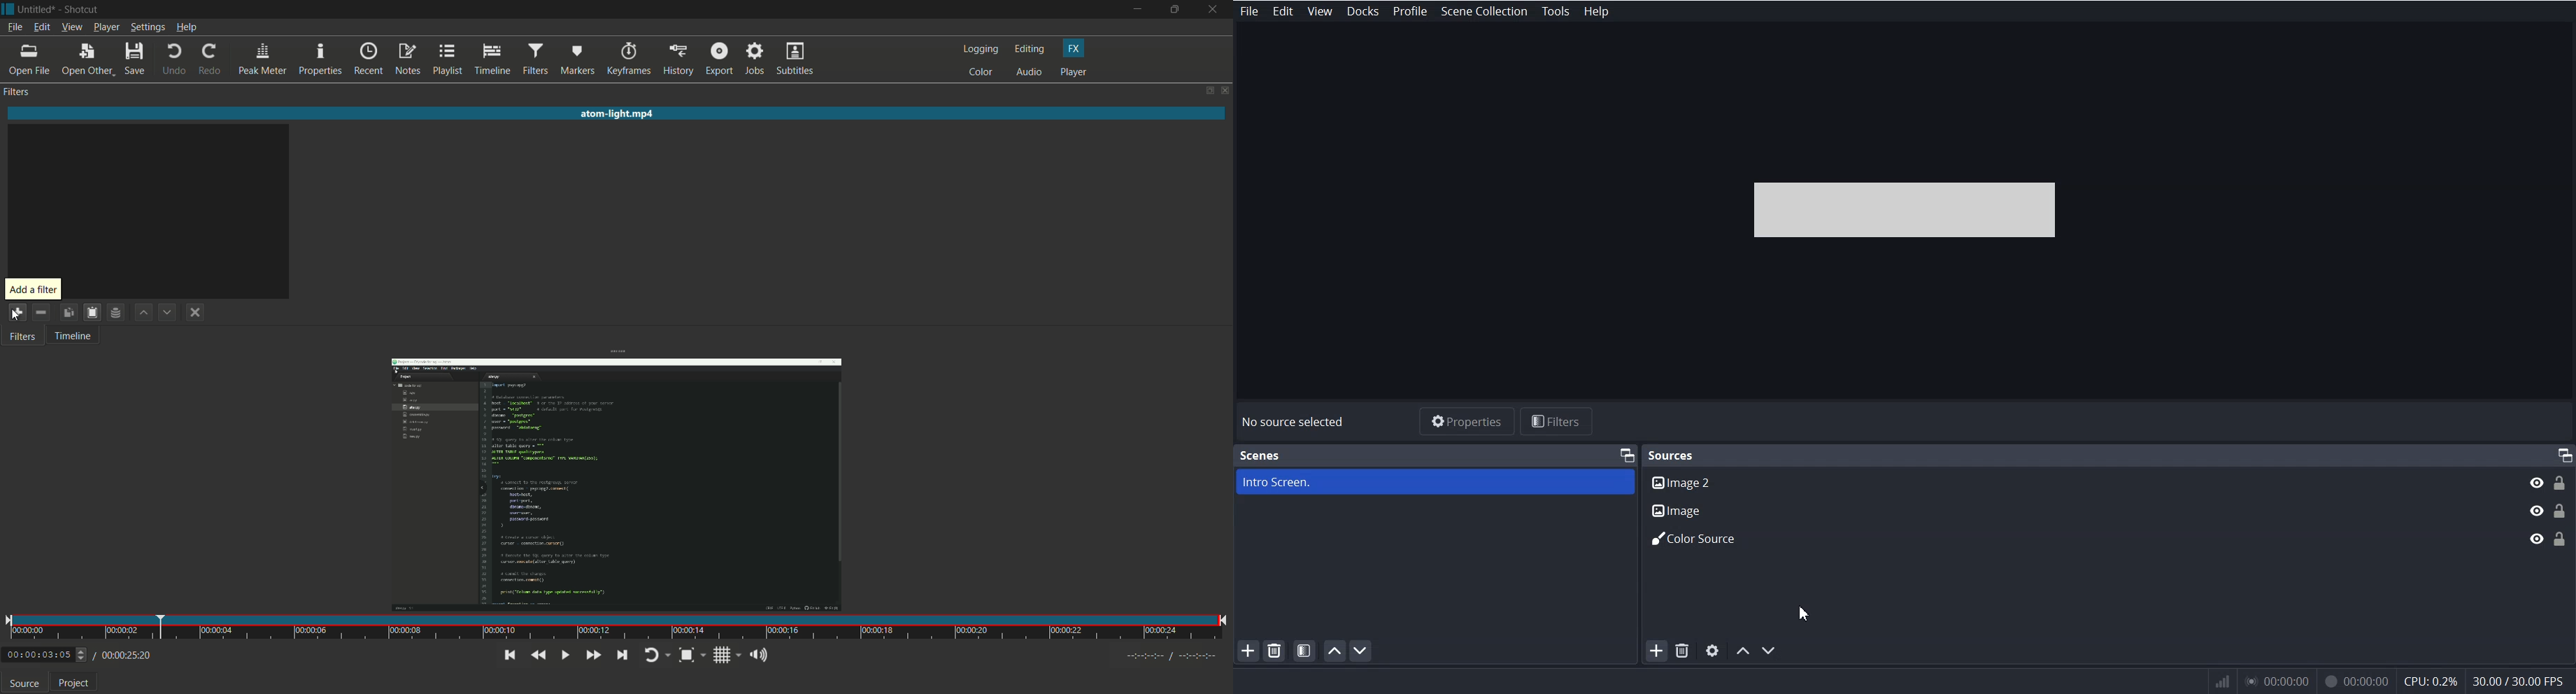 This screenshot has width=2576, height=700. I want to click on edit menu, so click(40, 28).